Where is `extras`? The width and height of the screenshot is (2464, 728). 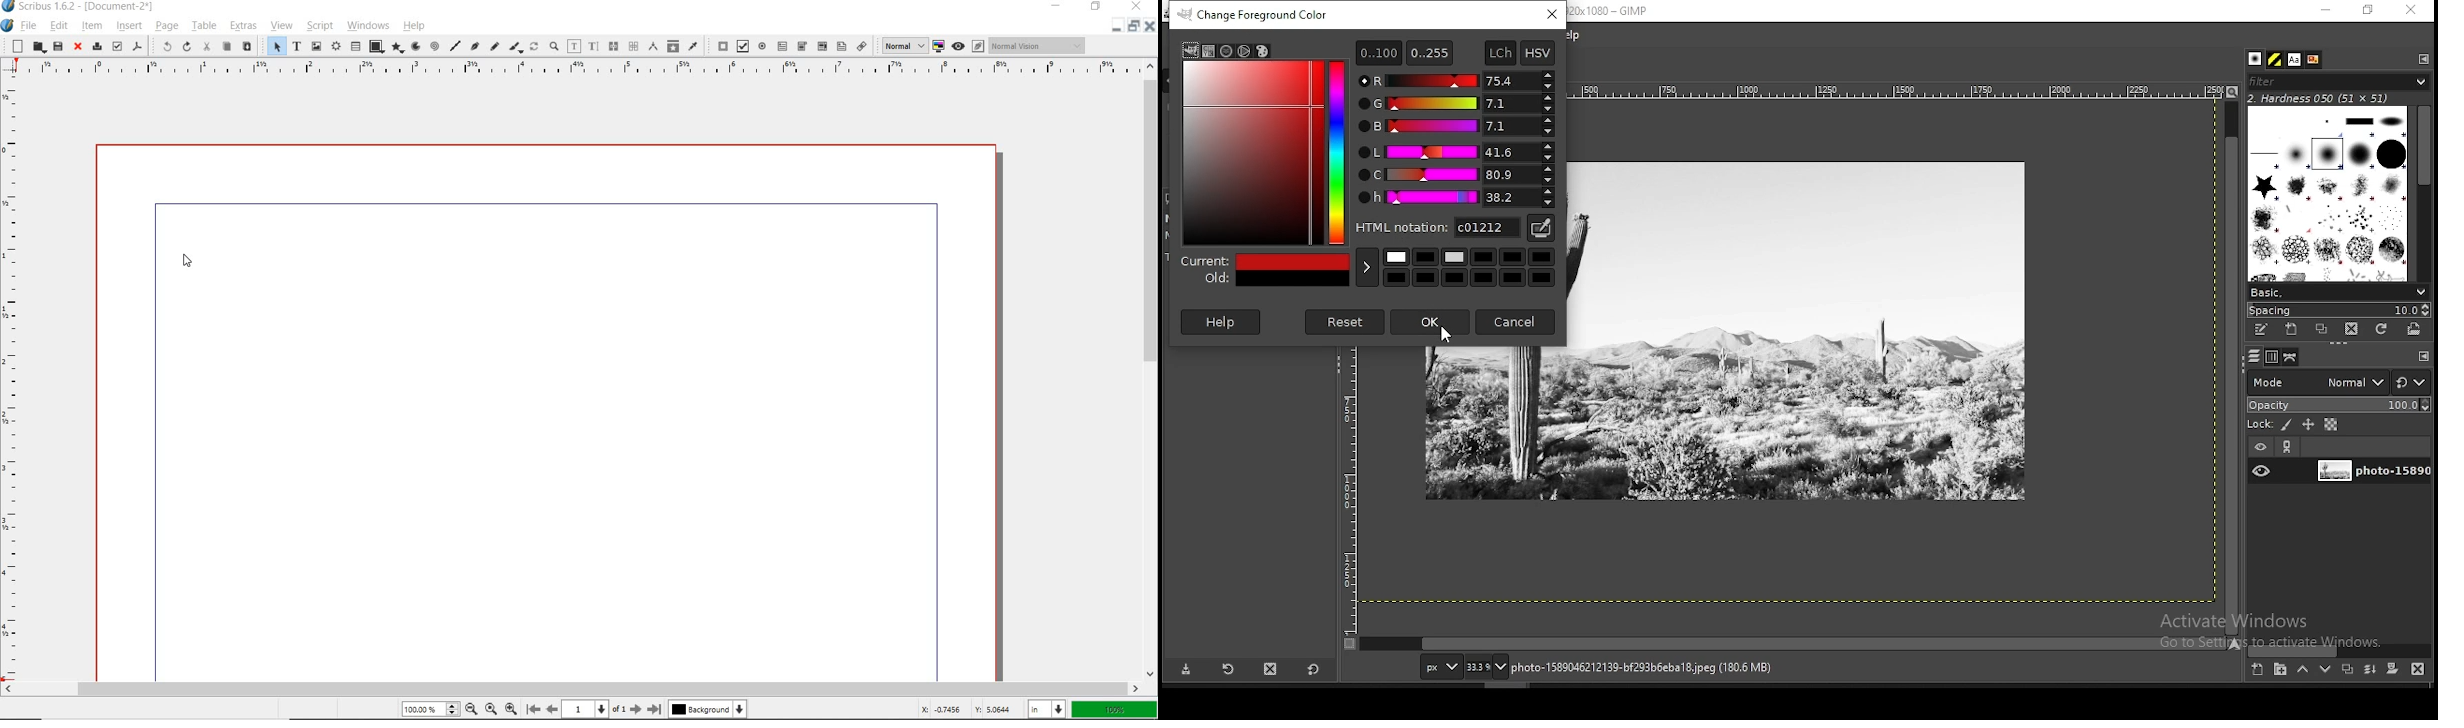 extras is located at coordinates (244, 26).